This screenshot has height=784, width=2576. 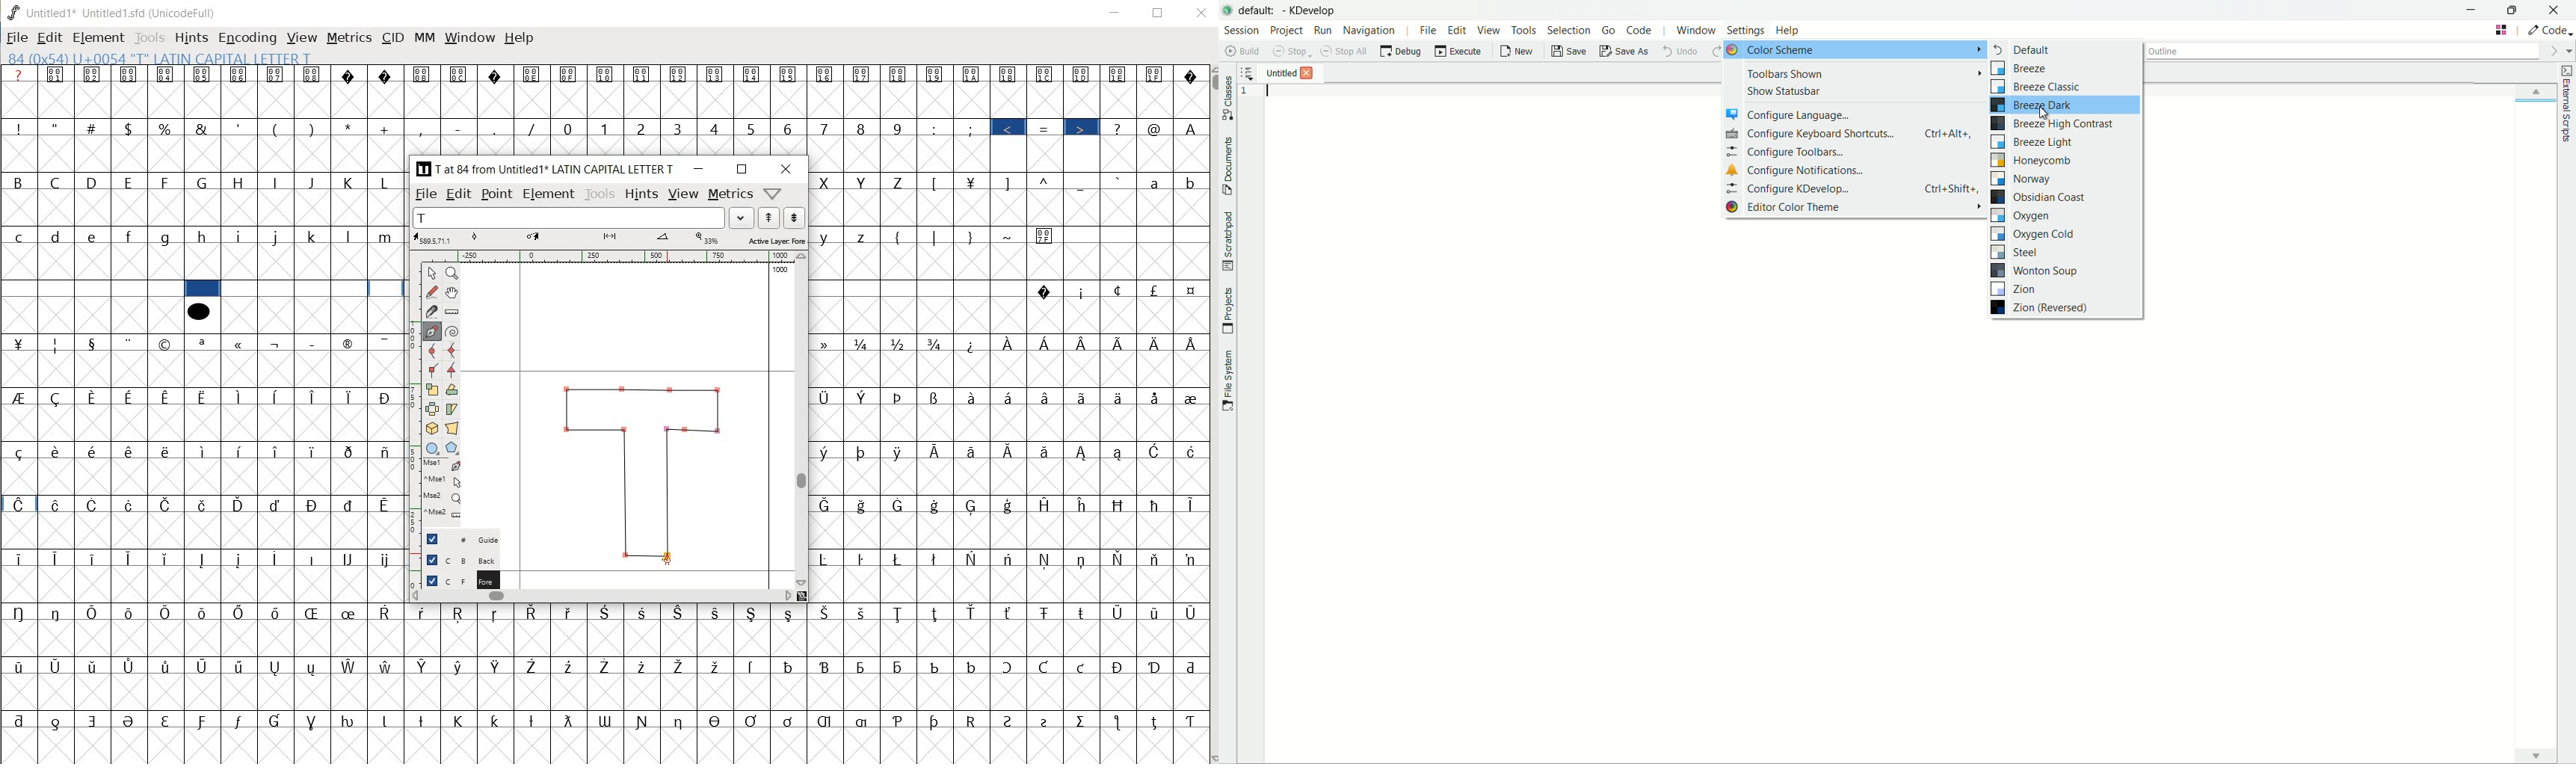 What do you see at coordinates (497, 718) in the screenshot?
I see `Symbol` at bounding box center [497, 718].